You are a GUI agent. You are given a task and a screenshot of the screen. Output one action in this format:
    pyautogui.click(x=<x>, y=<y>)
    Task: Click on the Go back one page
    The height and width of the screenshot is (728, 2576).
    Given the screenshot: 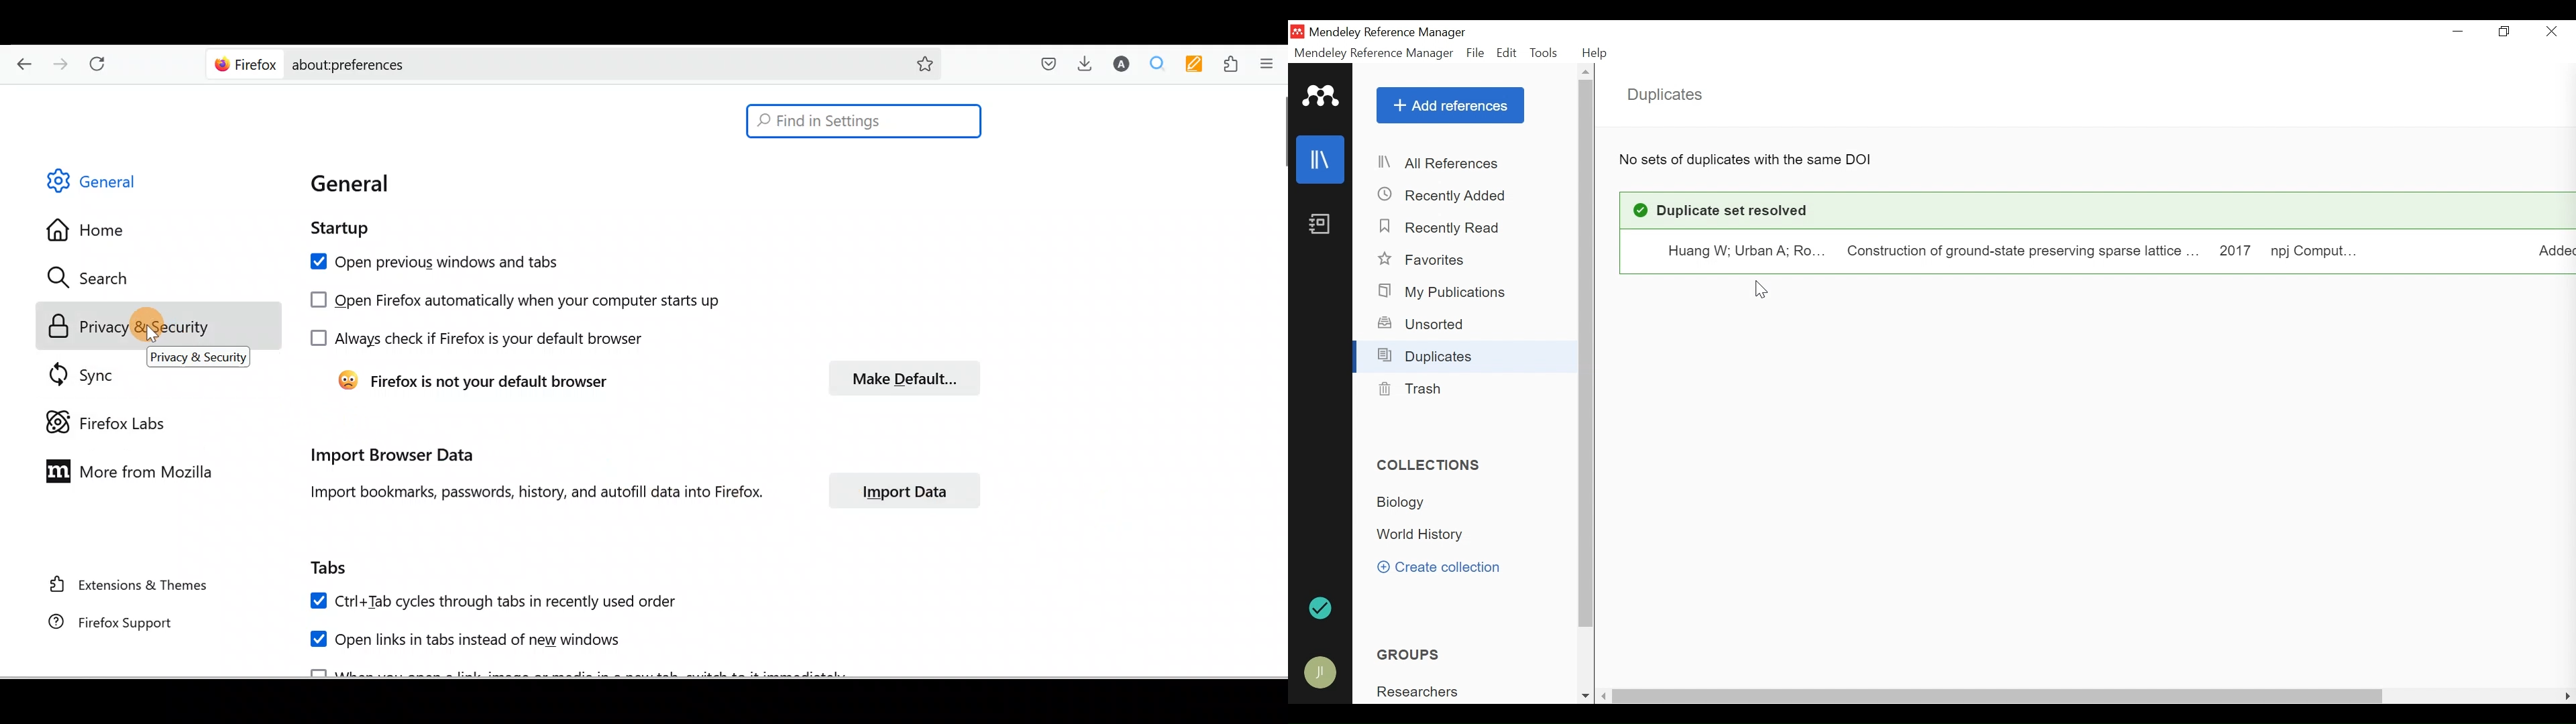 What is the action you would take?
    pyautogui.click(x=23, y=64)
    